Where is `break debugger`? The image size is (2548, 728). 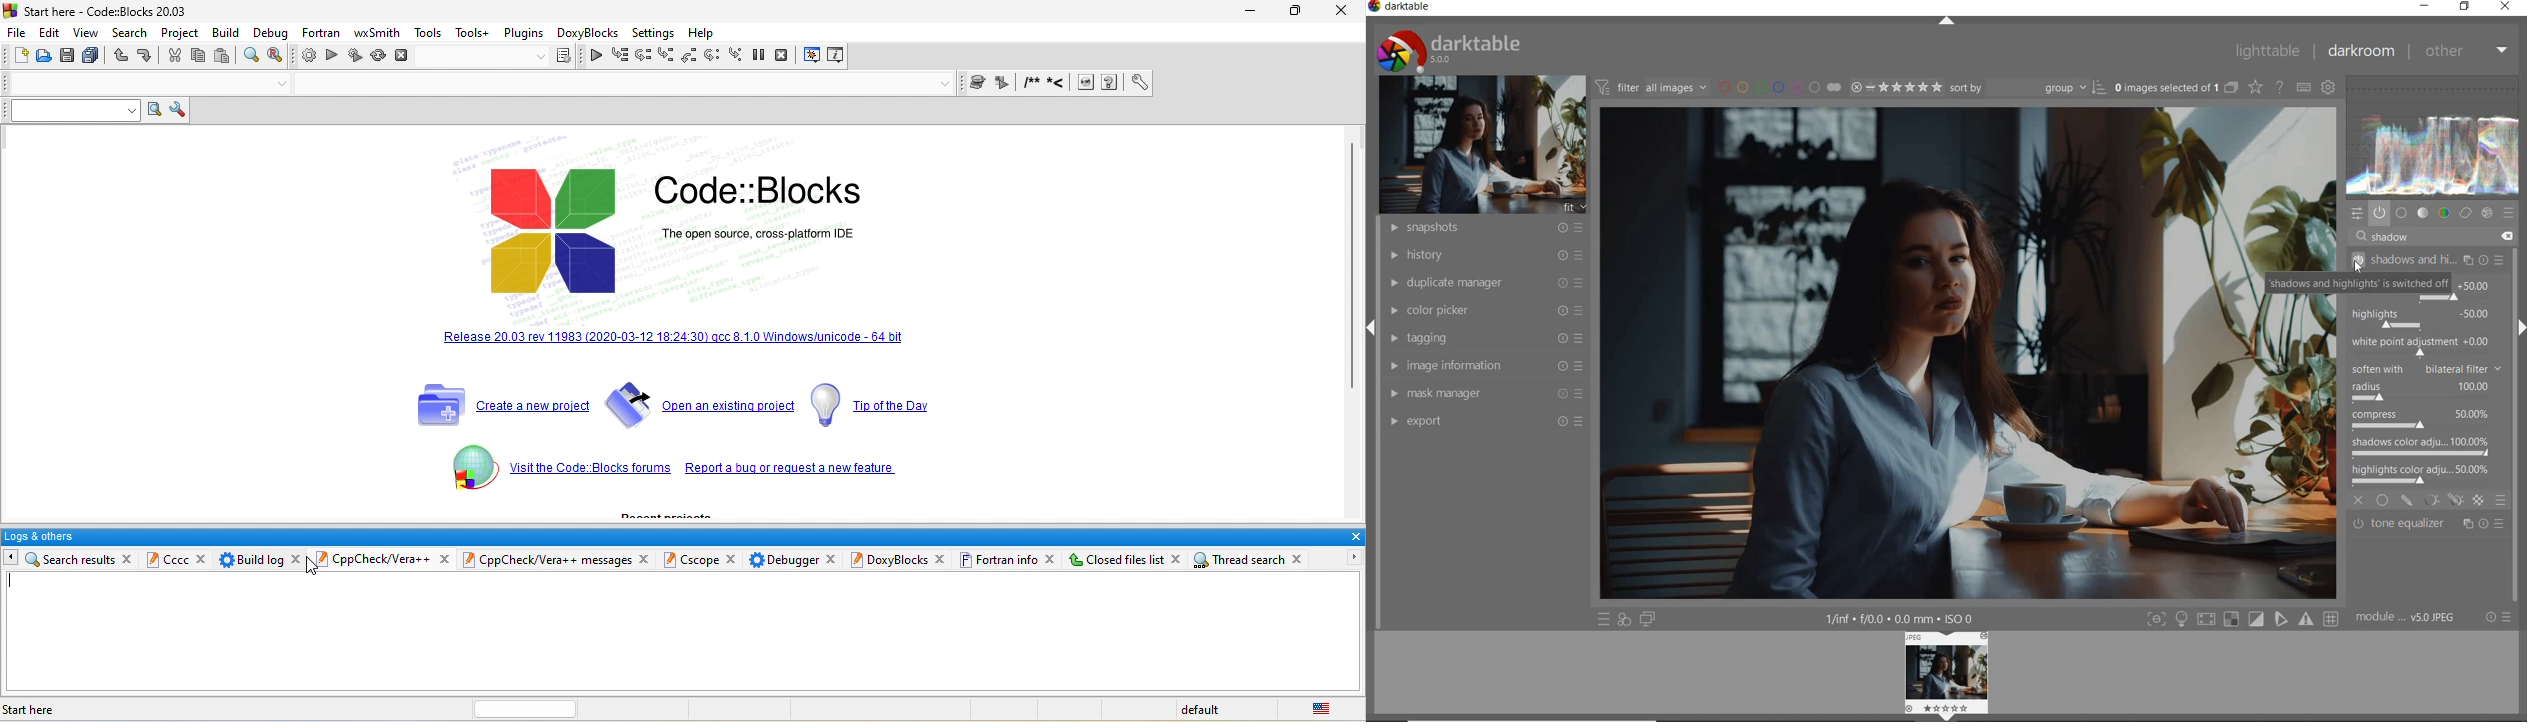 break debugger is located at coordinates (761, 57).